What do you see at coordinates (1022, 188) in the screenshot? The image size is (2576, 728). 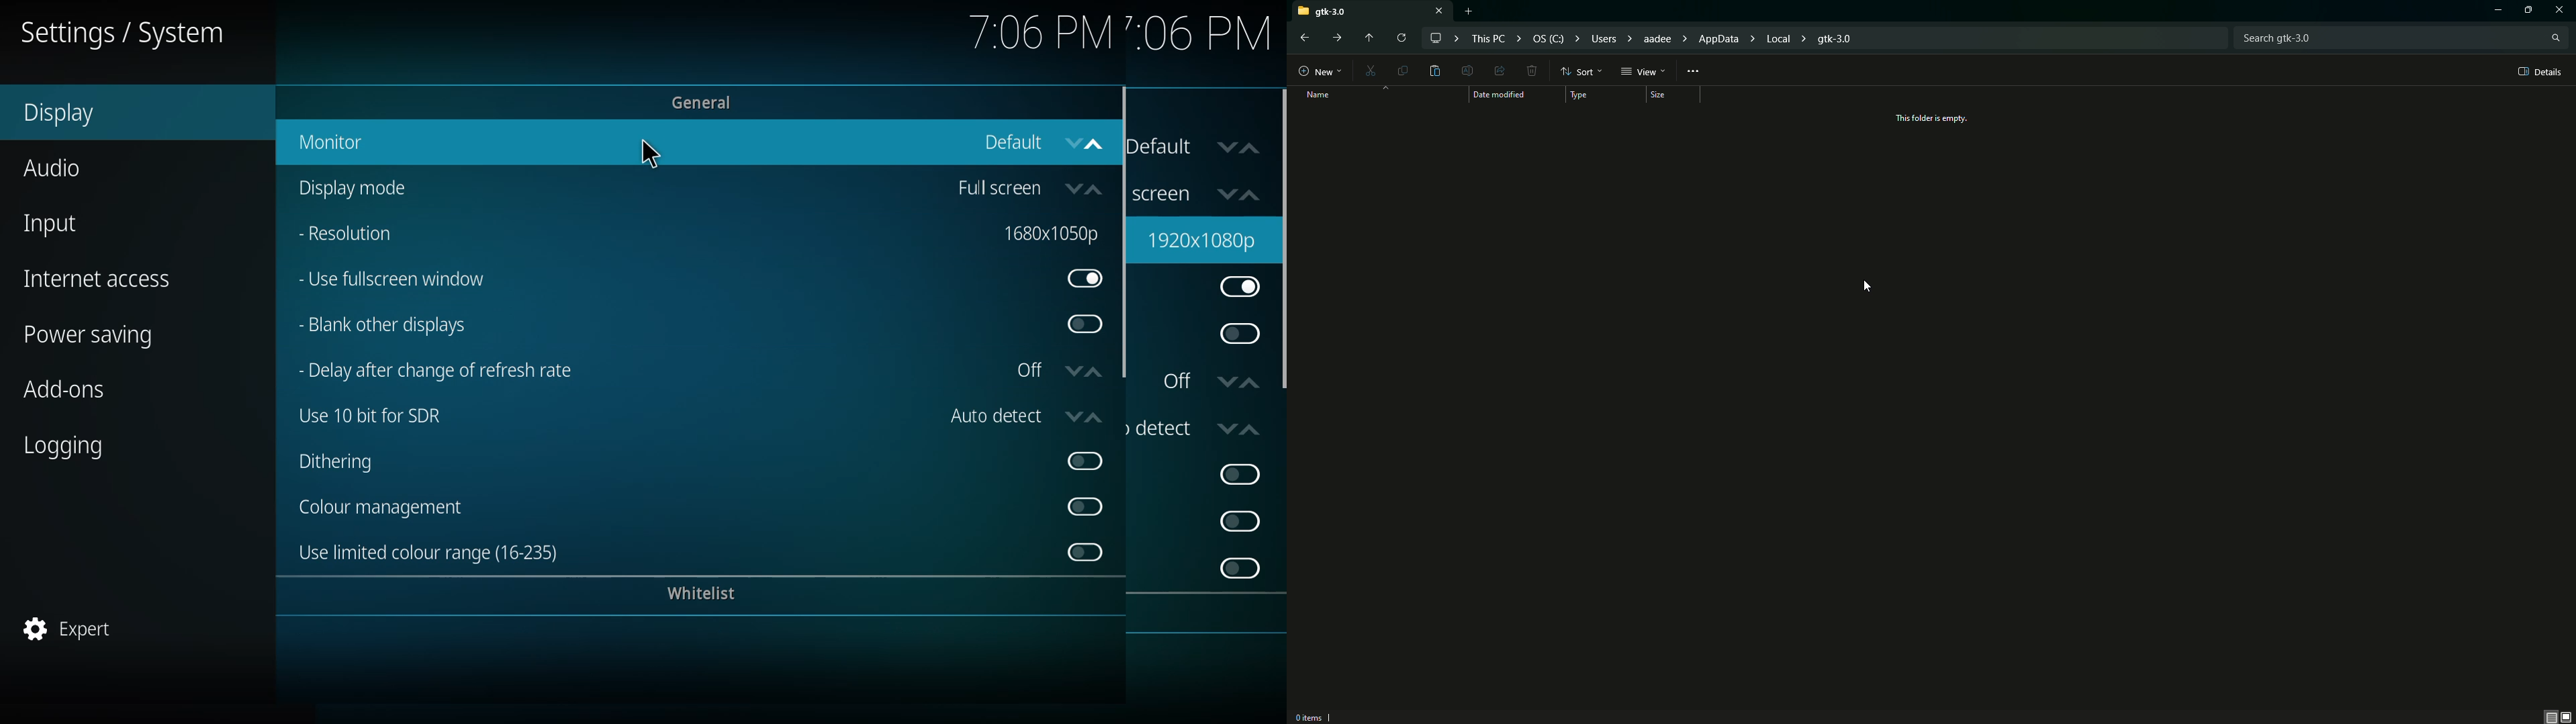 I see `full screen` at bounding box center [1022, 188].